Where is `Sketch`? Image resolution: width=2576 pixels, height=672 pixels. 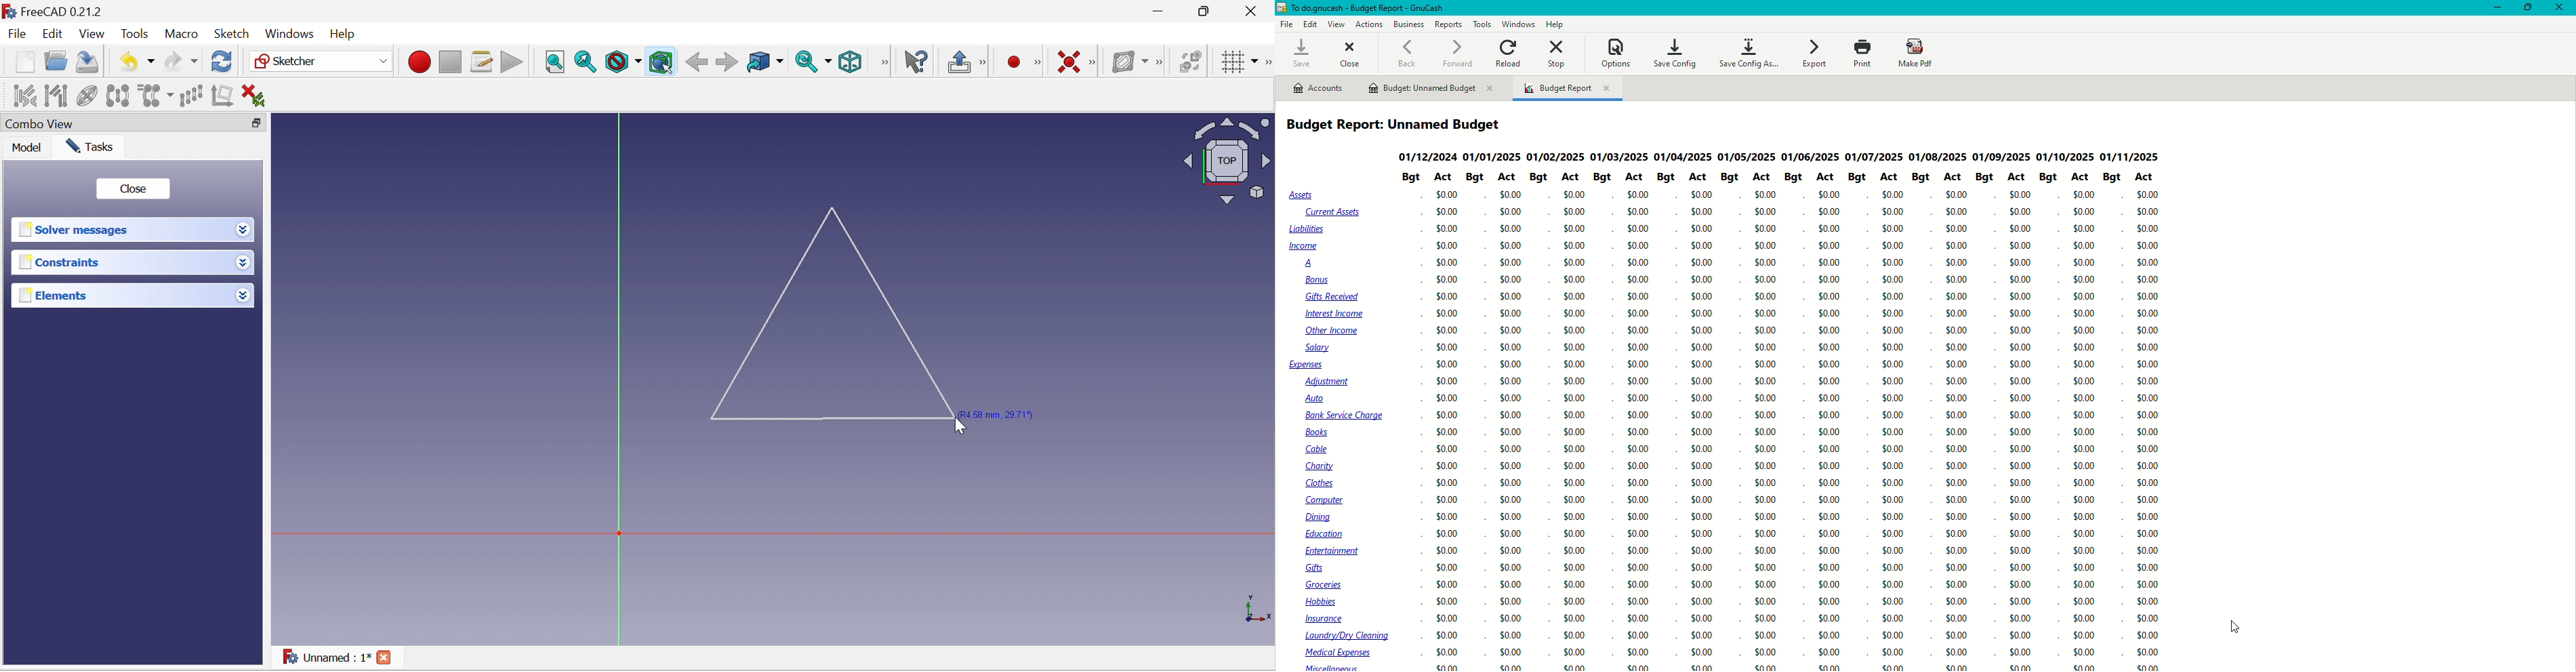
Sketch is located at coordinates (232, 34).